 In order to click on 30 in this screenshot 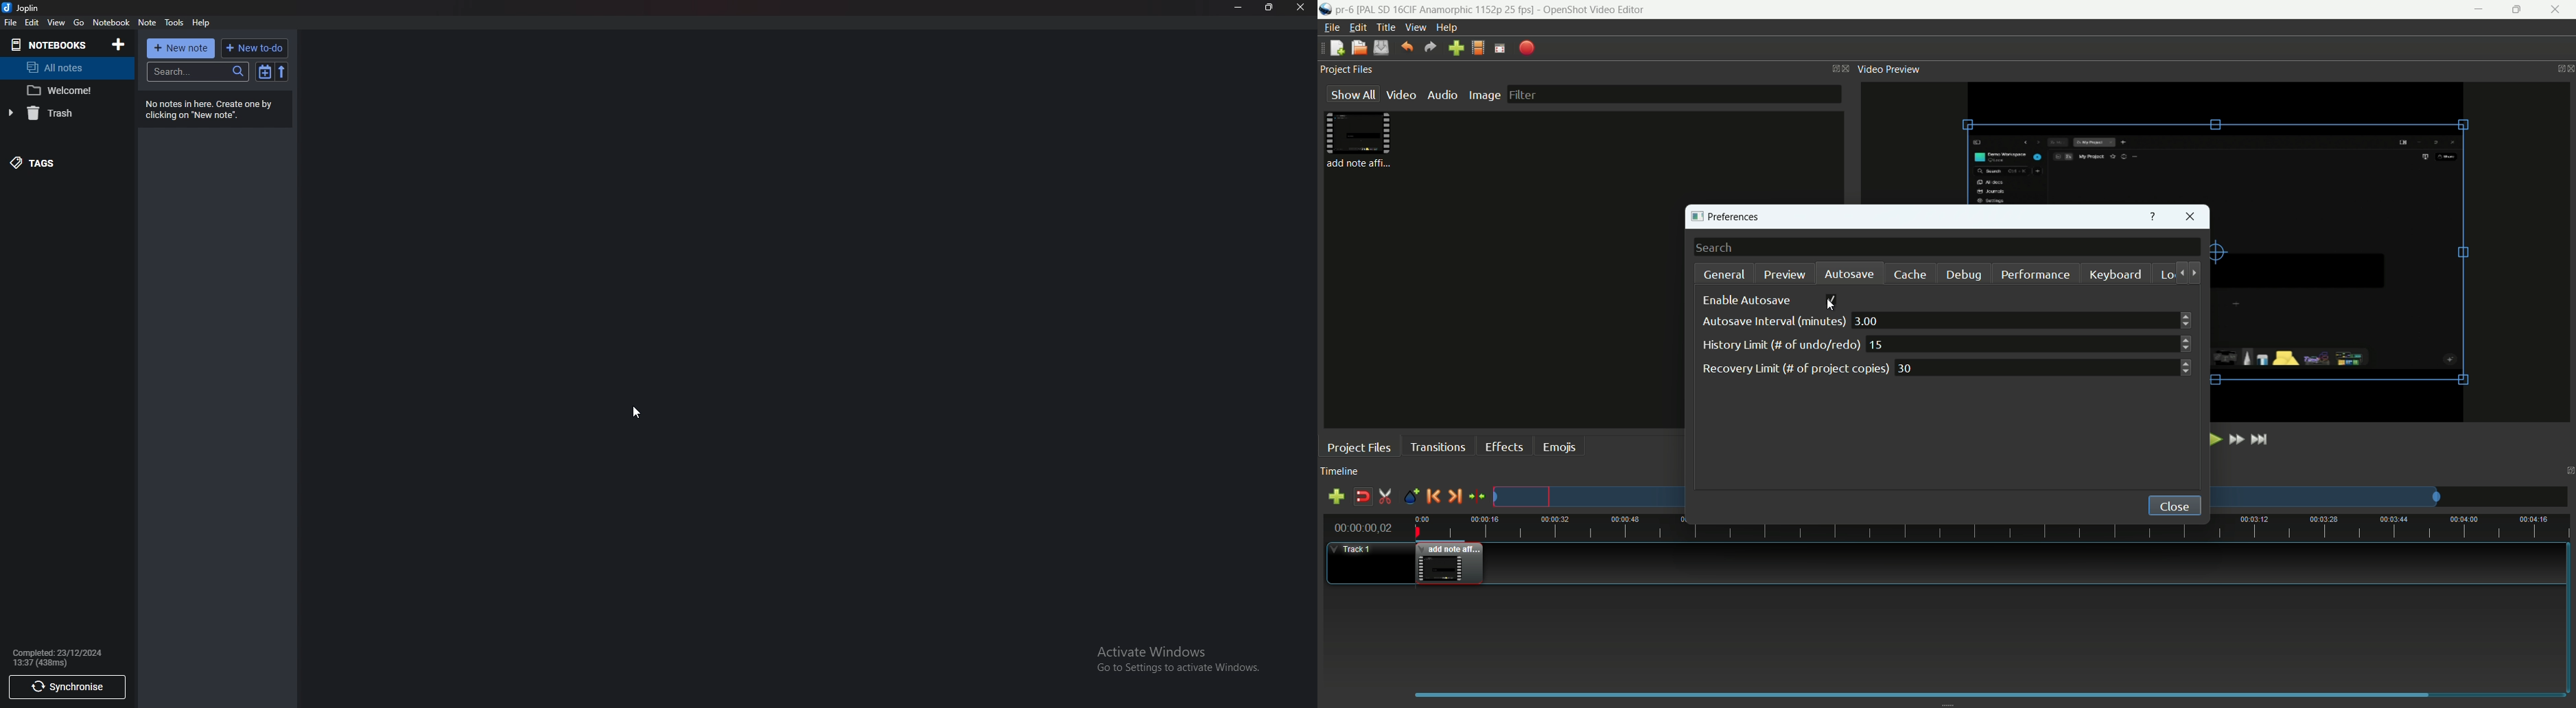, I will do `click(2043, 368)`.